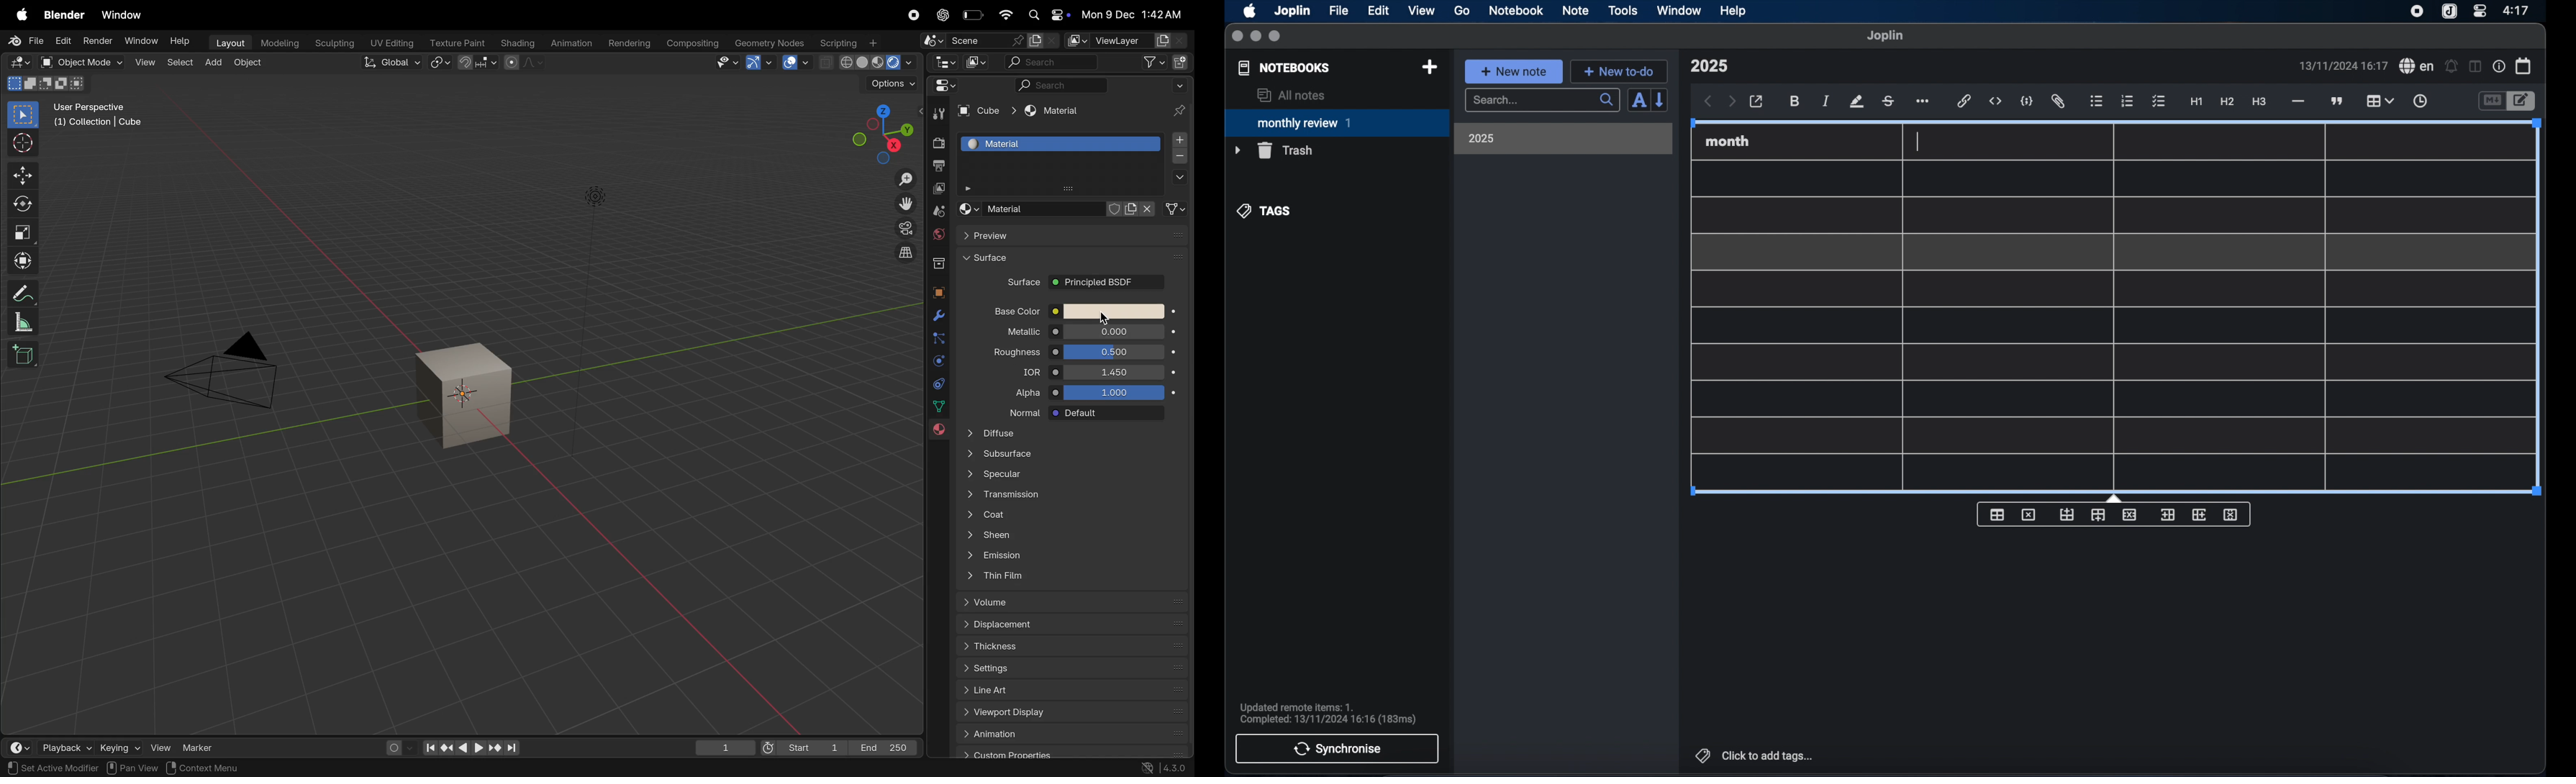  Describe the element at coordinates (1728, 141) in the screenshot. I see `month` at that location.